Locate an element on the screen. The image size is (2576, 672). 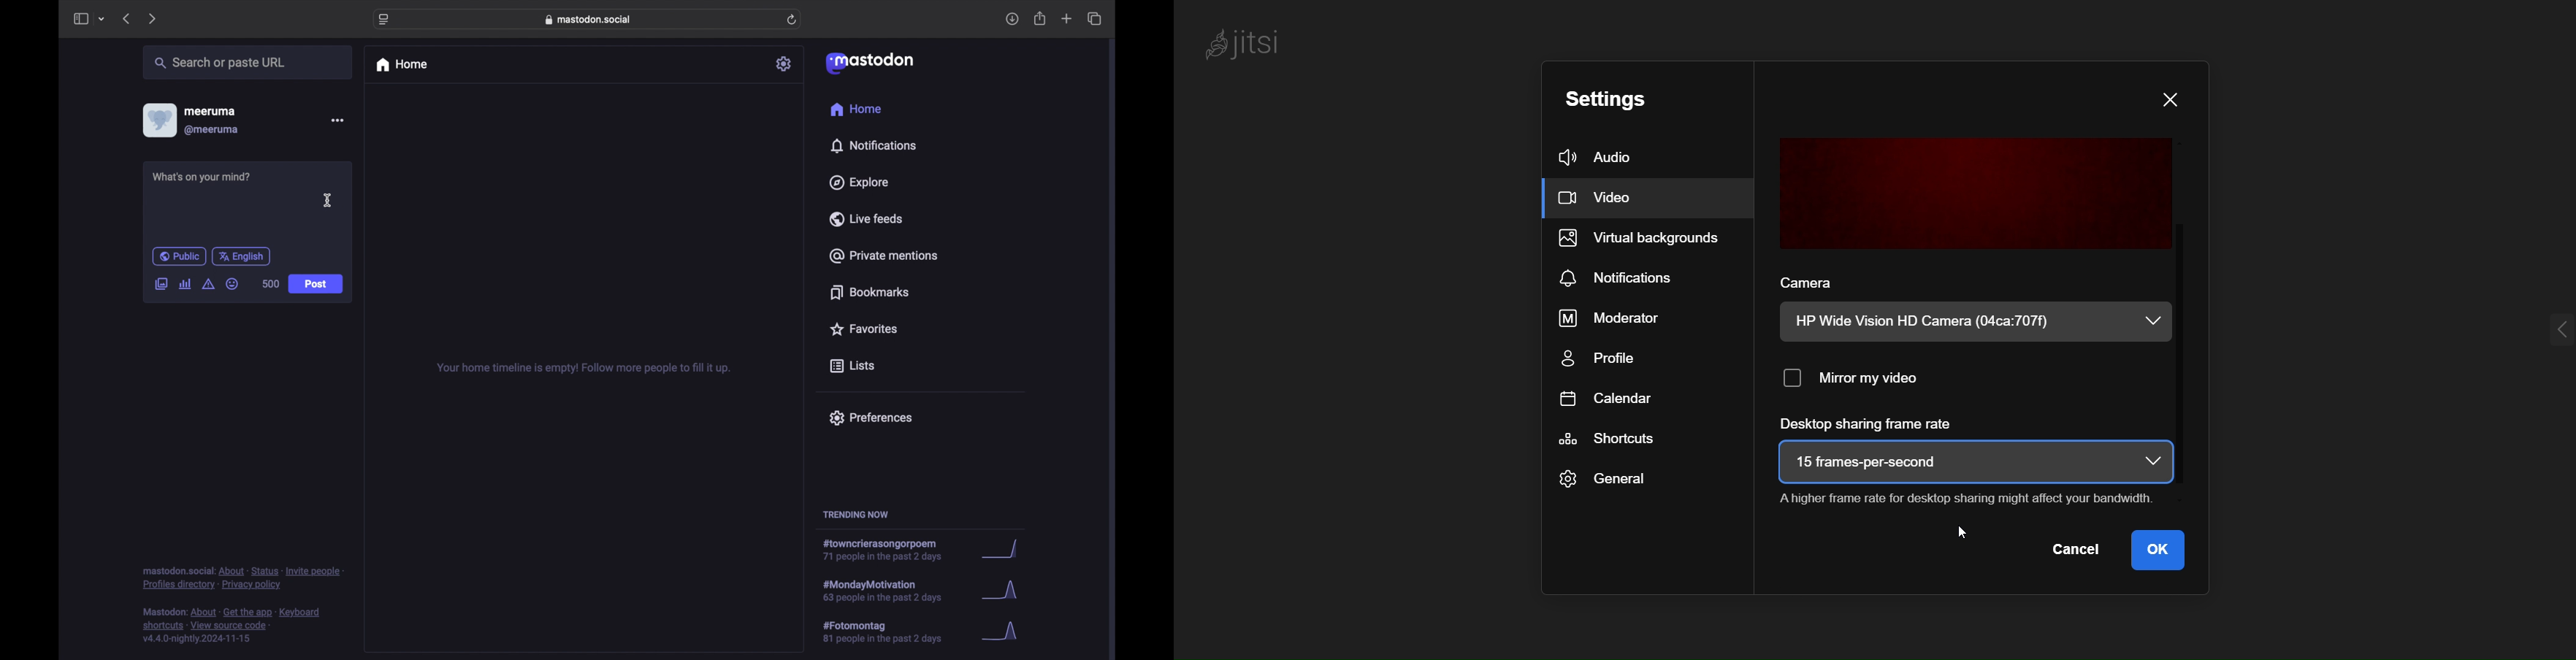
graph is located at coordinates (1003, 592).